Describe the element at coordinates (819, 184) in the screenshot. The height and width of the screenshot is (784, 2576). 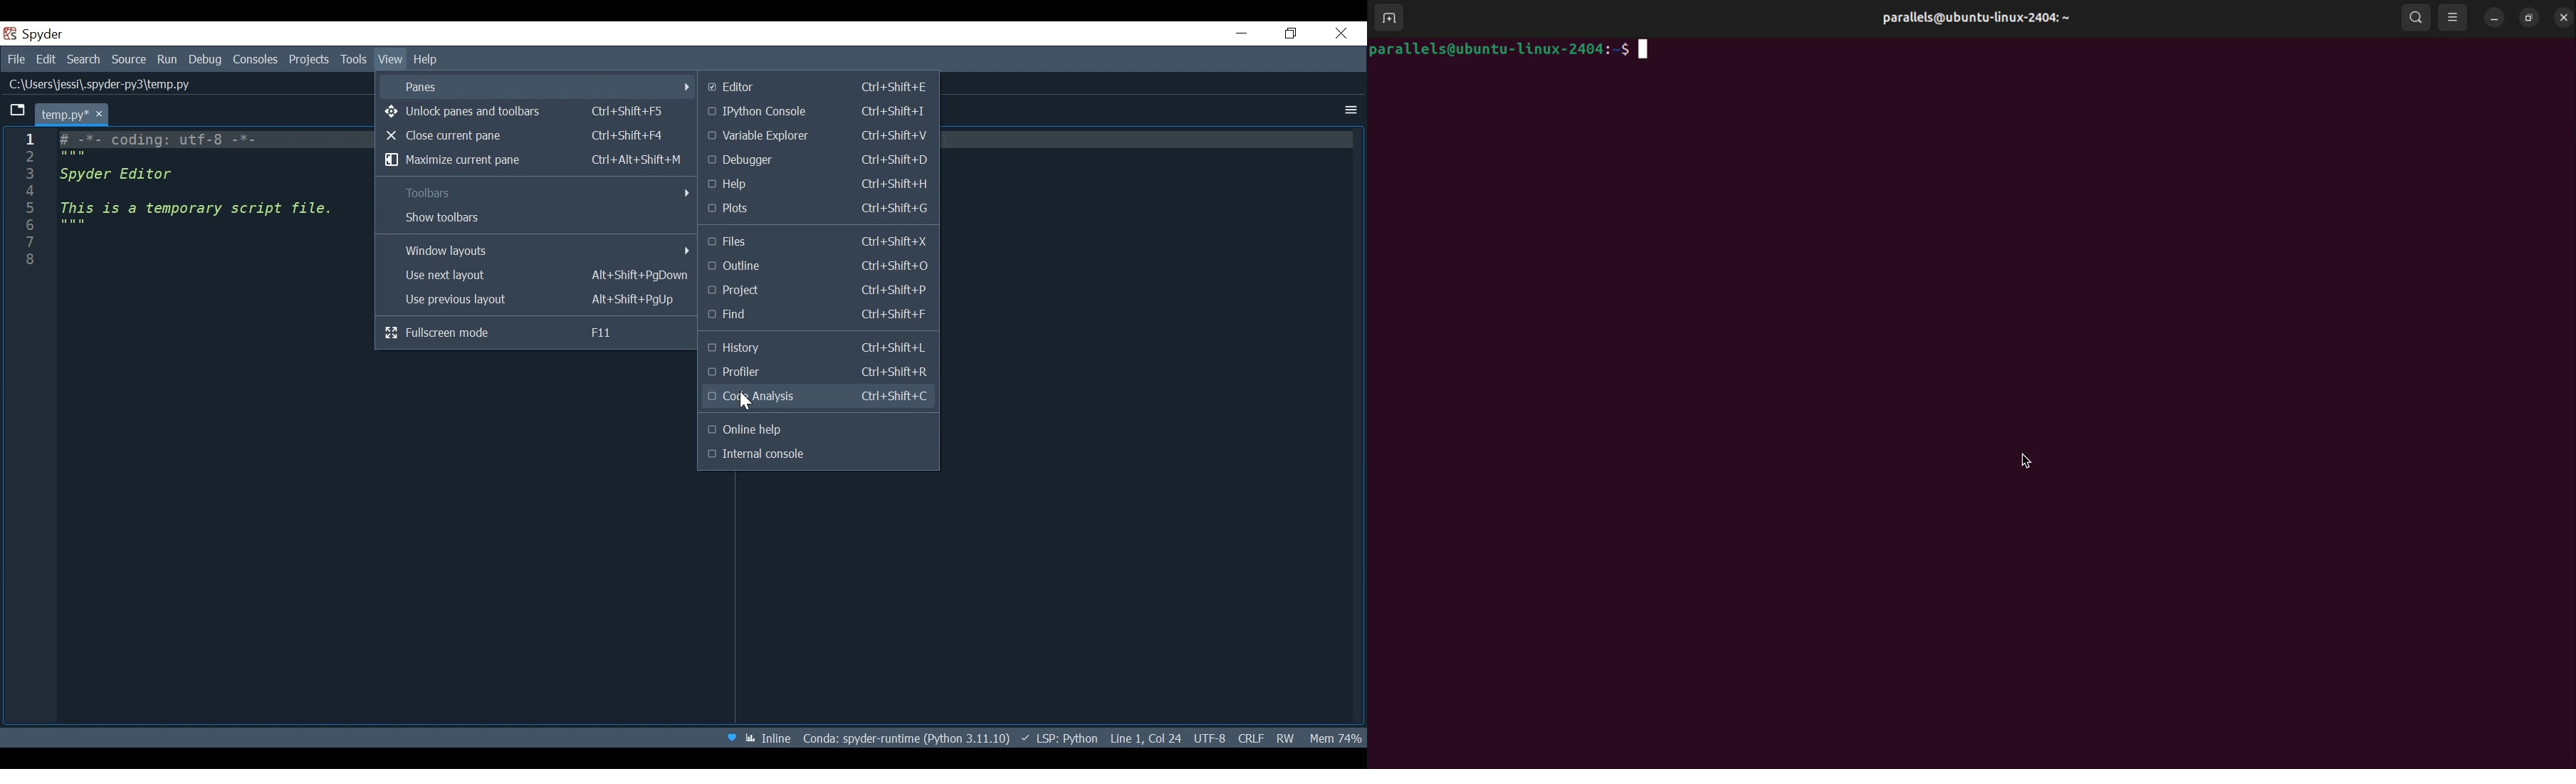
I see `Help` at that location.